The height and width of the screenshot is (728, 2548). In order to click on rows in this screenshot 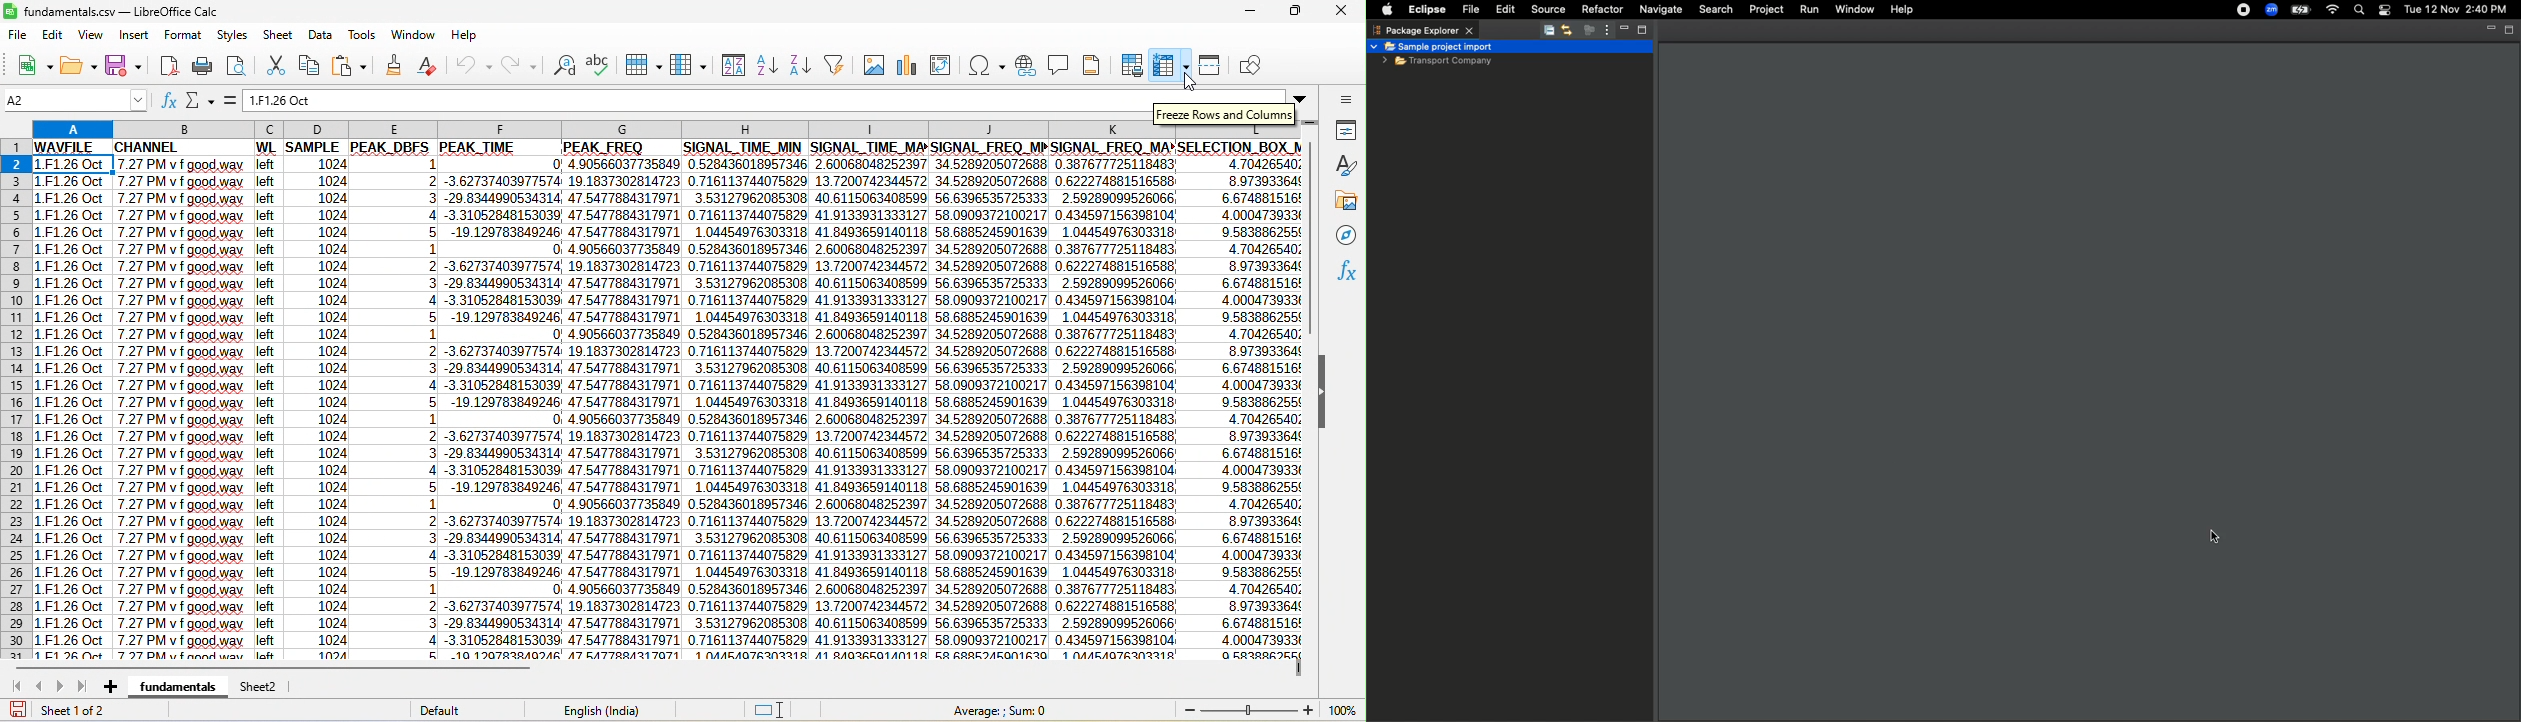, I will do `click(643, 64)`.